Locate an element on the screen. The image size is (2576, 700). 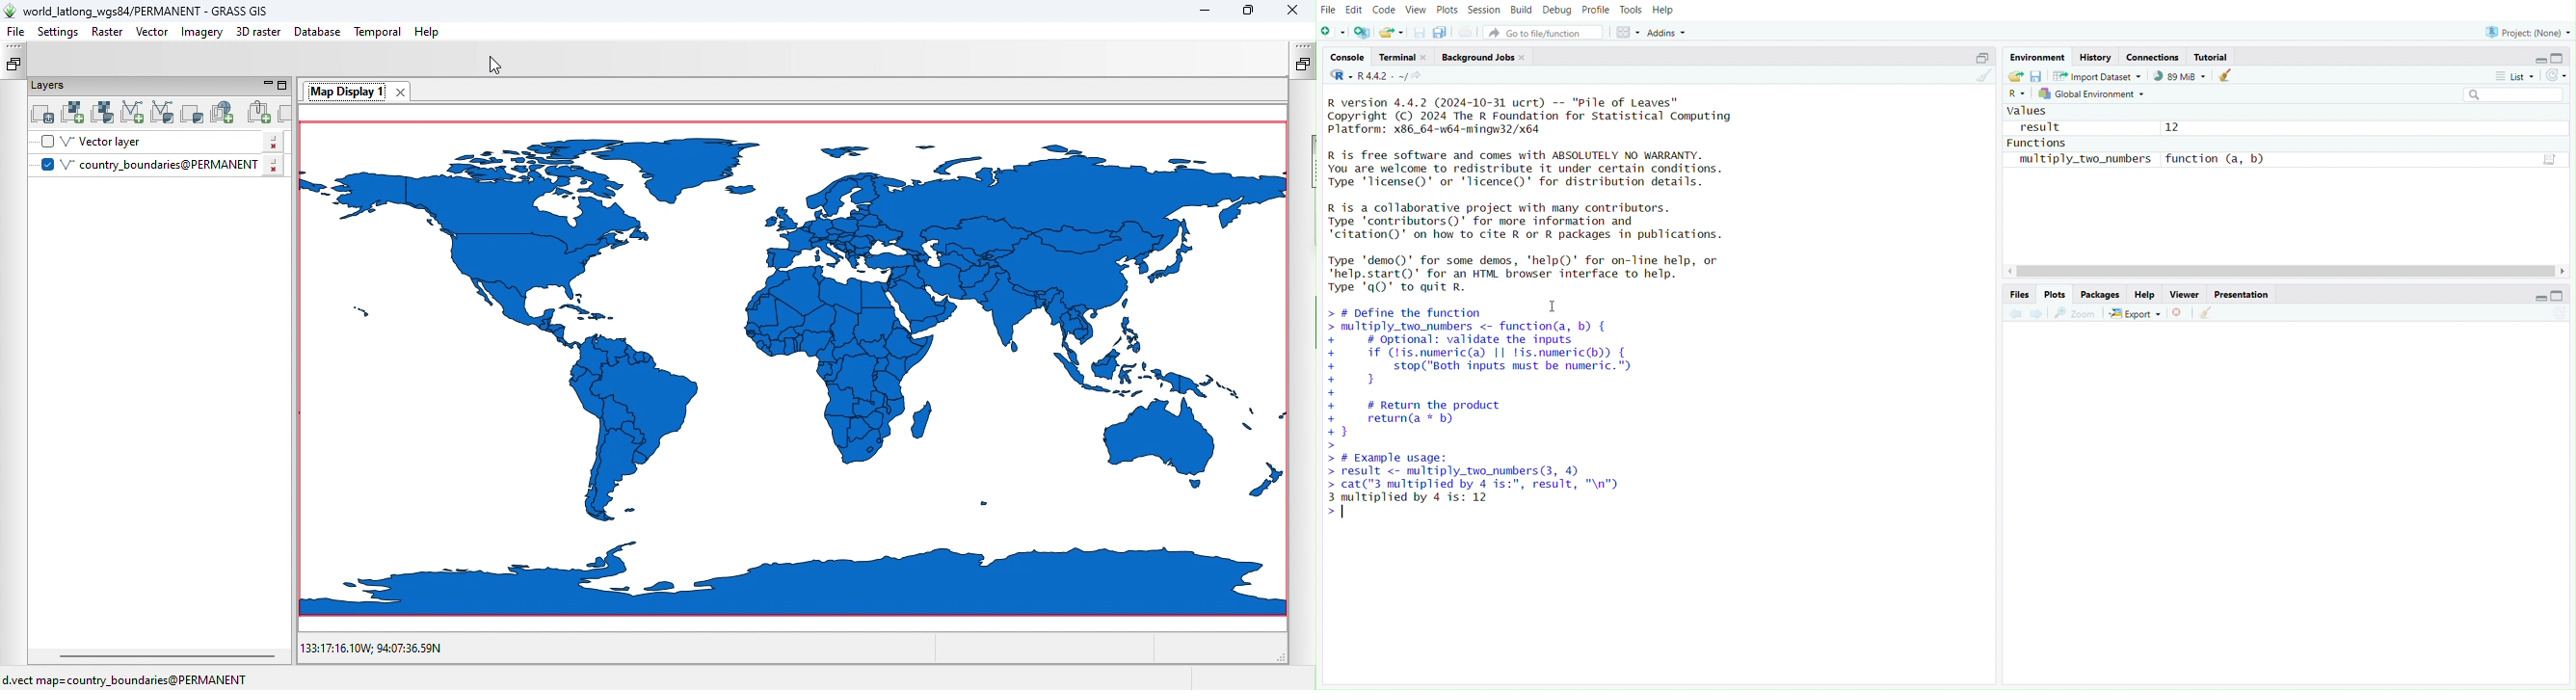
Maximize is located at coordinates (2564, 295).